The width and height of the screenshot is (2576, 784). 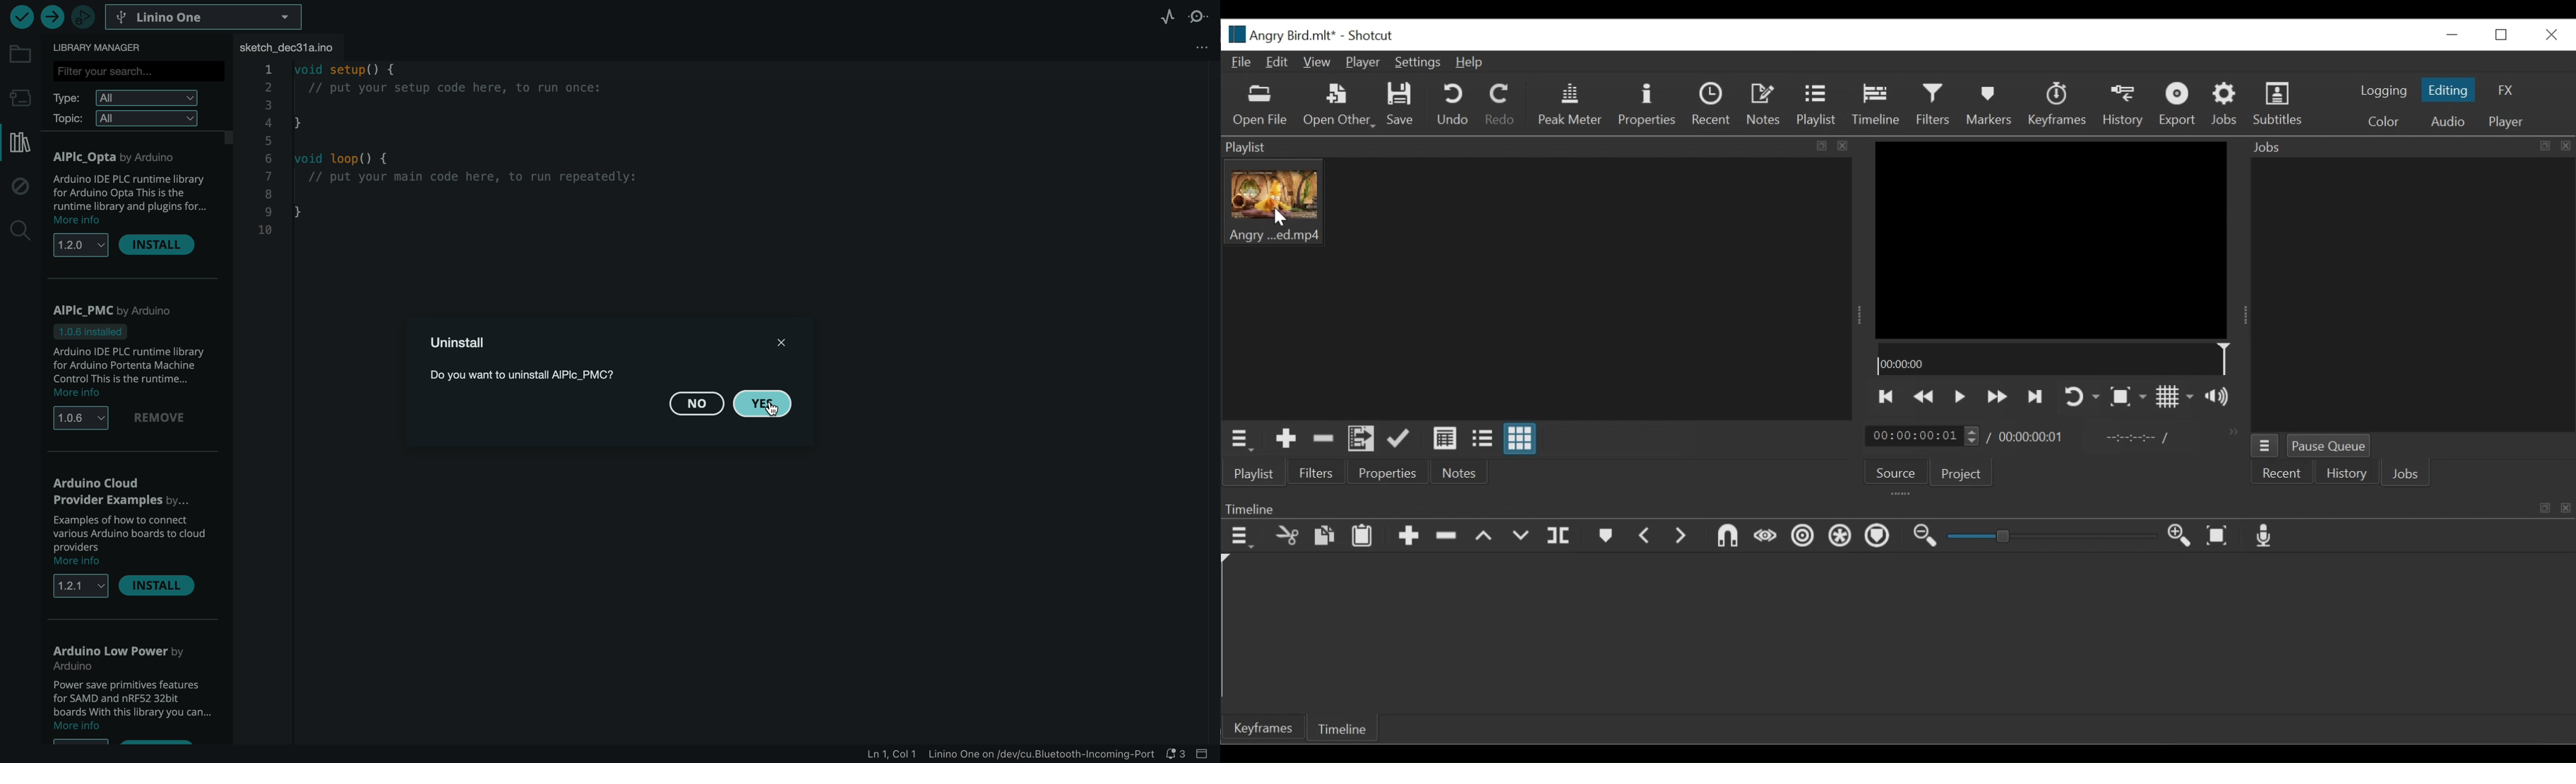 I want to click on View as icons, so click(x=1519, y=439).